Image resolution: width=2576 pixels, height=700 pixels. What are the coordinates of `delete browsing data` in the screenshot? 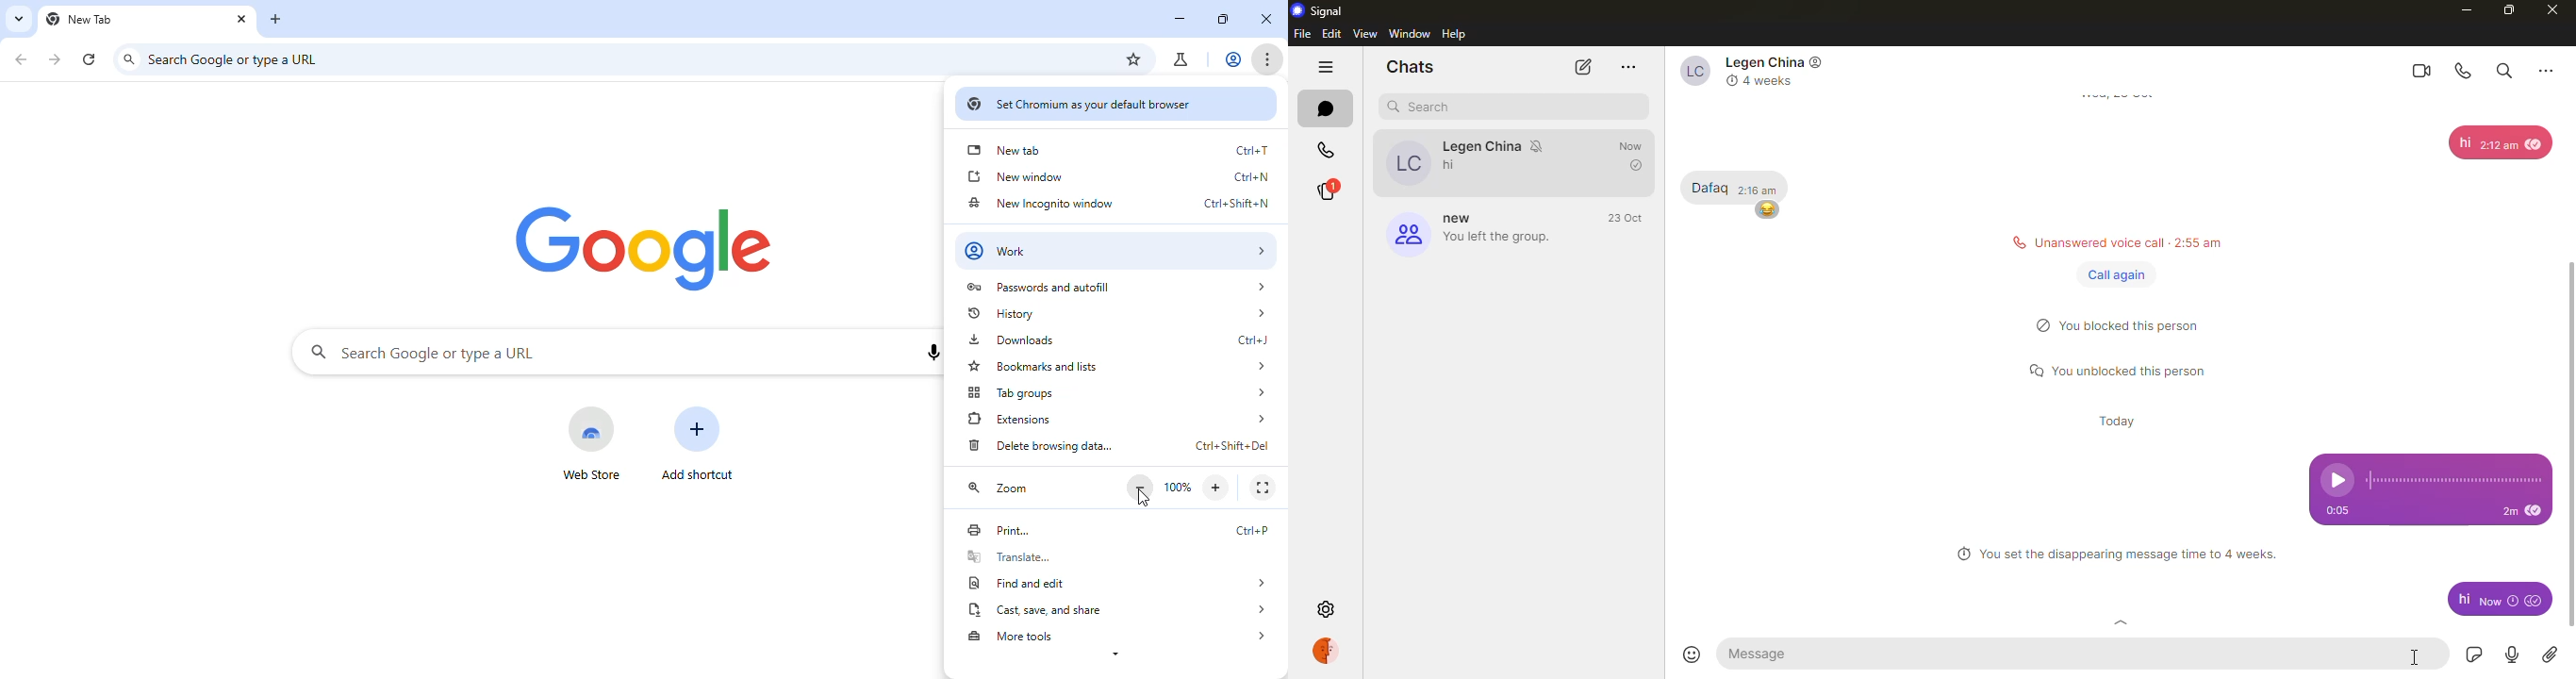 It's located at (1117, 446).